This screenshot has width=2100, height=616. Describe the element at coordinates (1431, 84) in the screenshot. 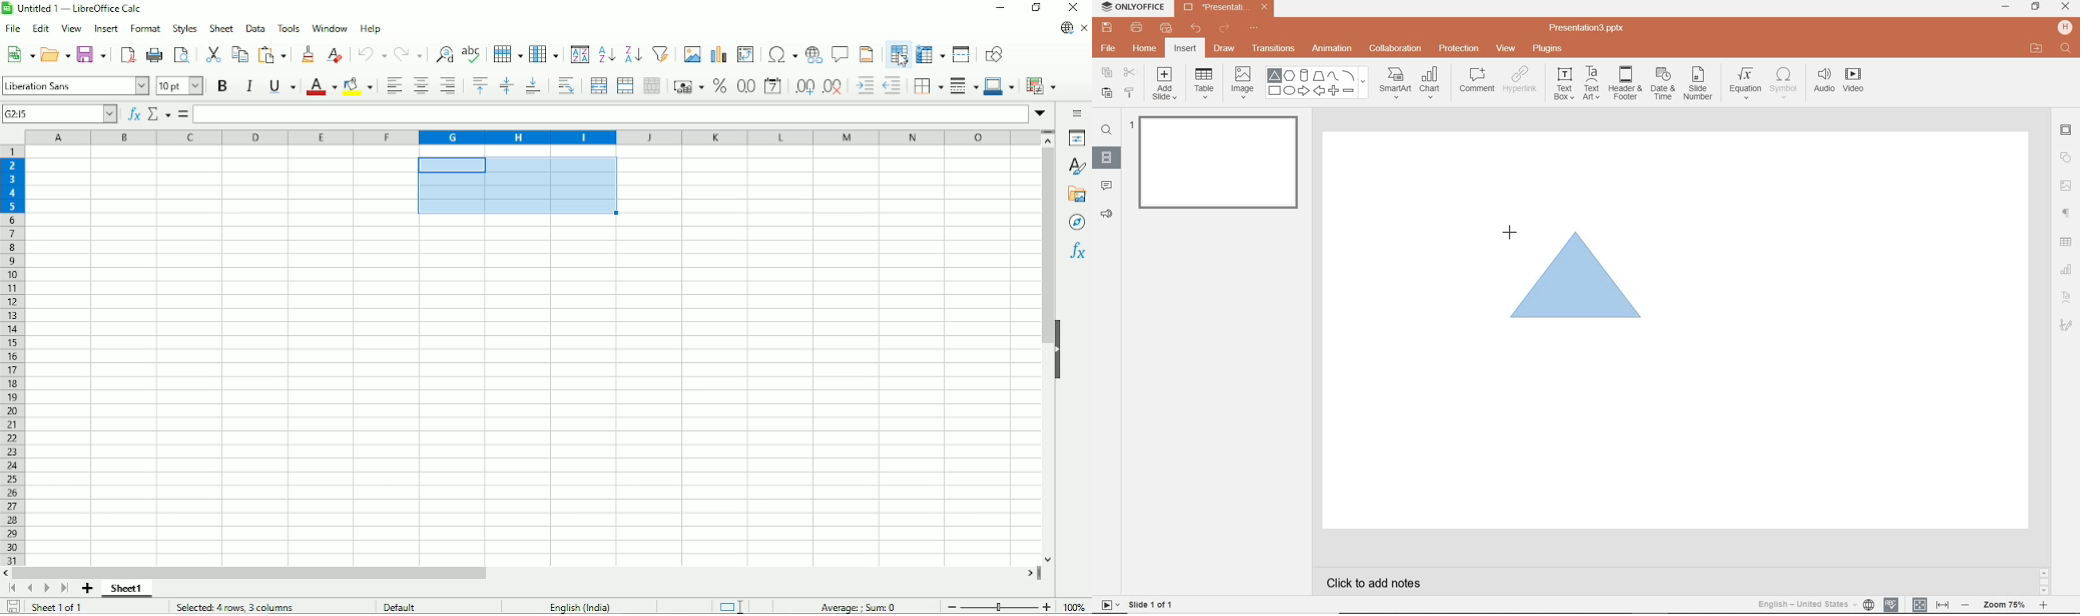

I see `CHART` at that location.